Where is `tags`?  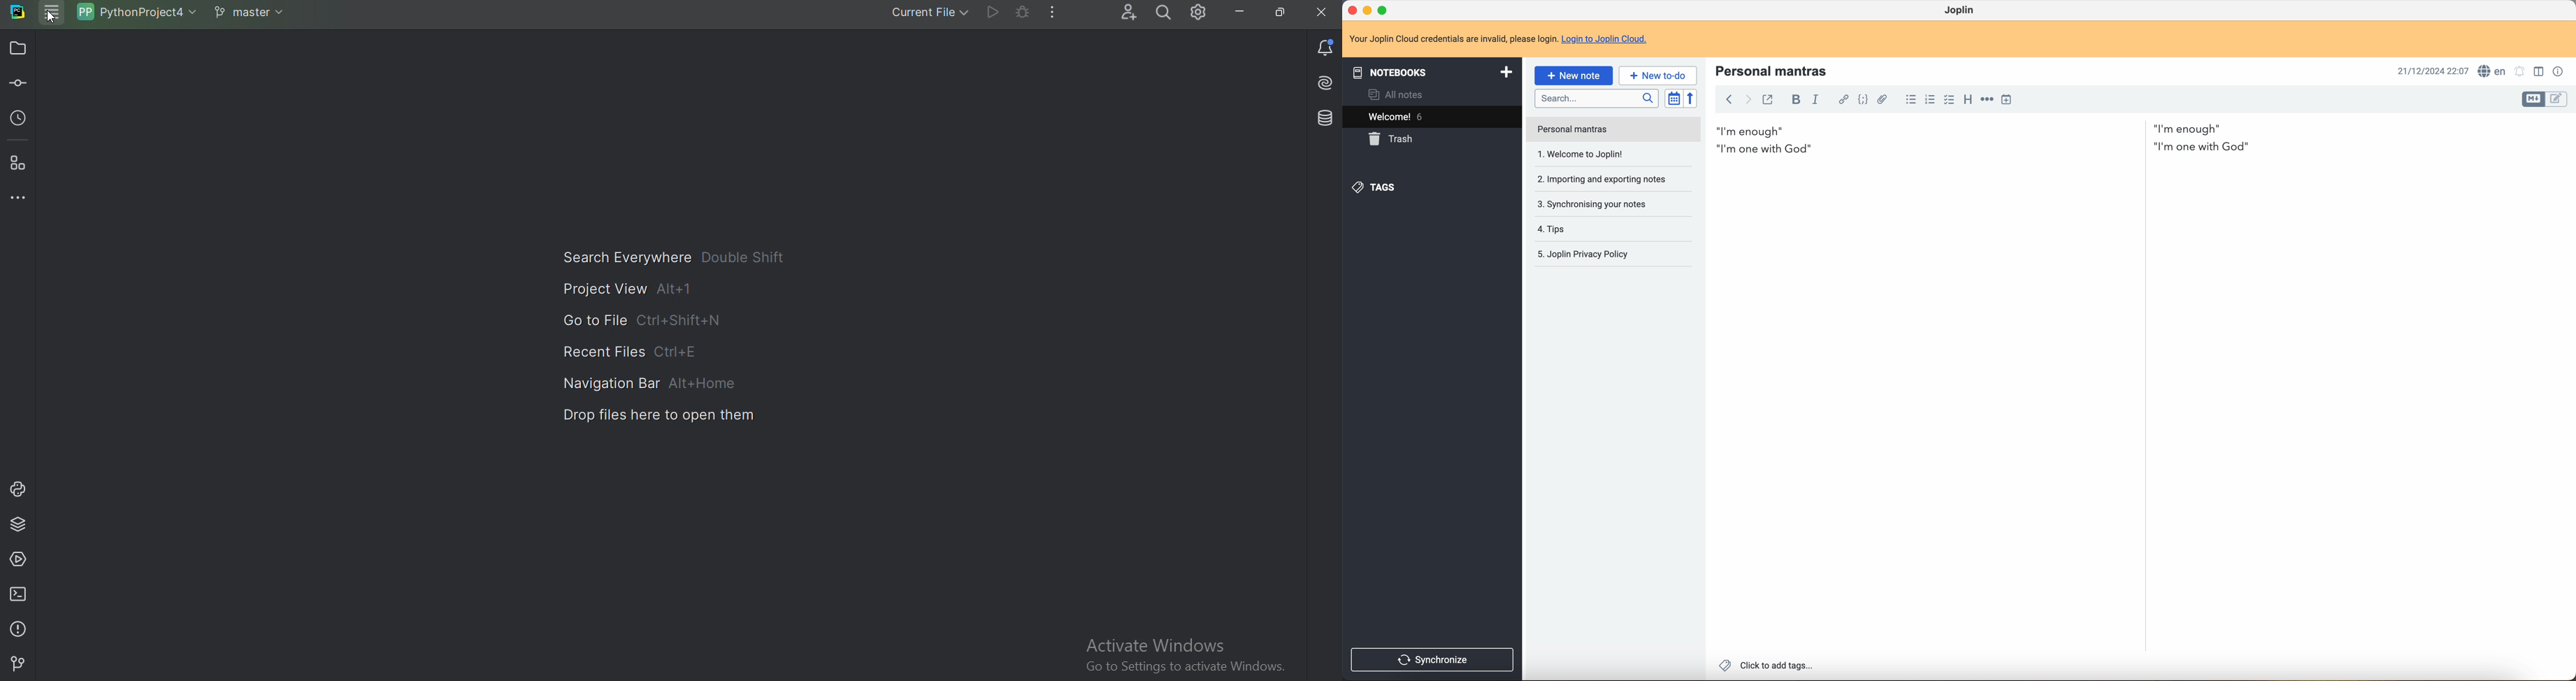
tags is located at coordinates (1376, 188).